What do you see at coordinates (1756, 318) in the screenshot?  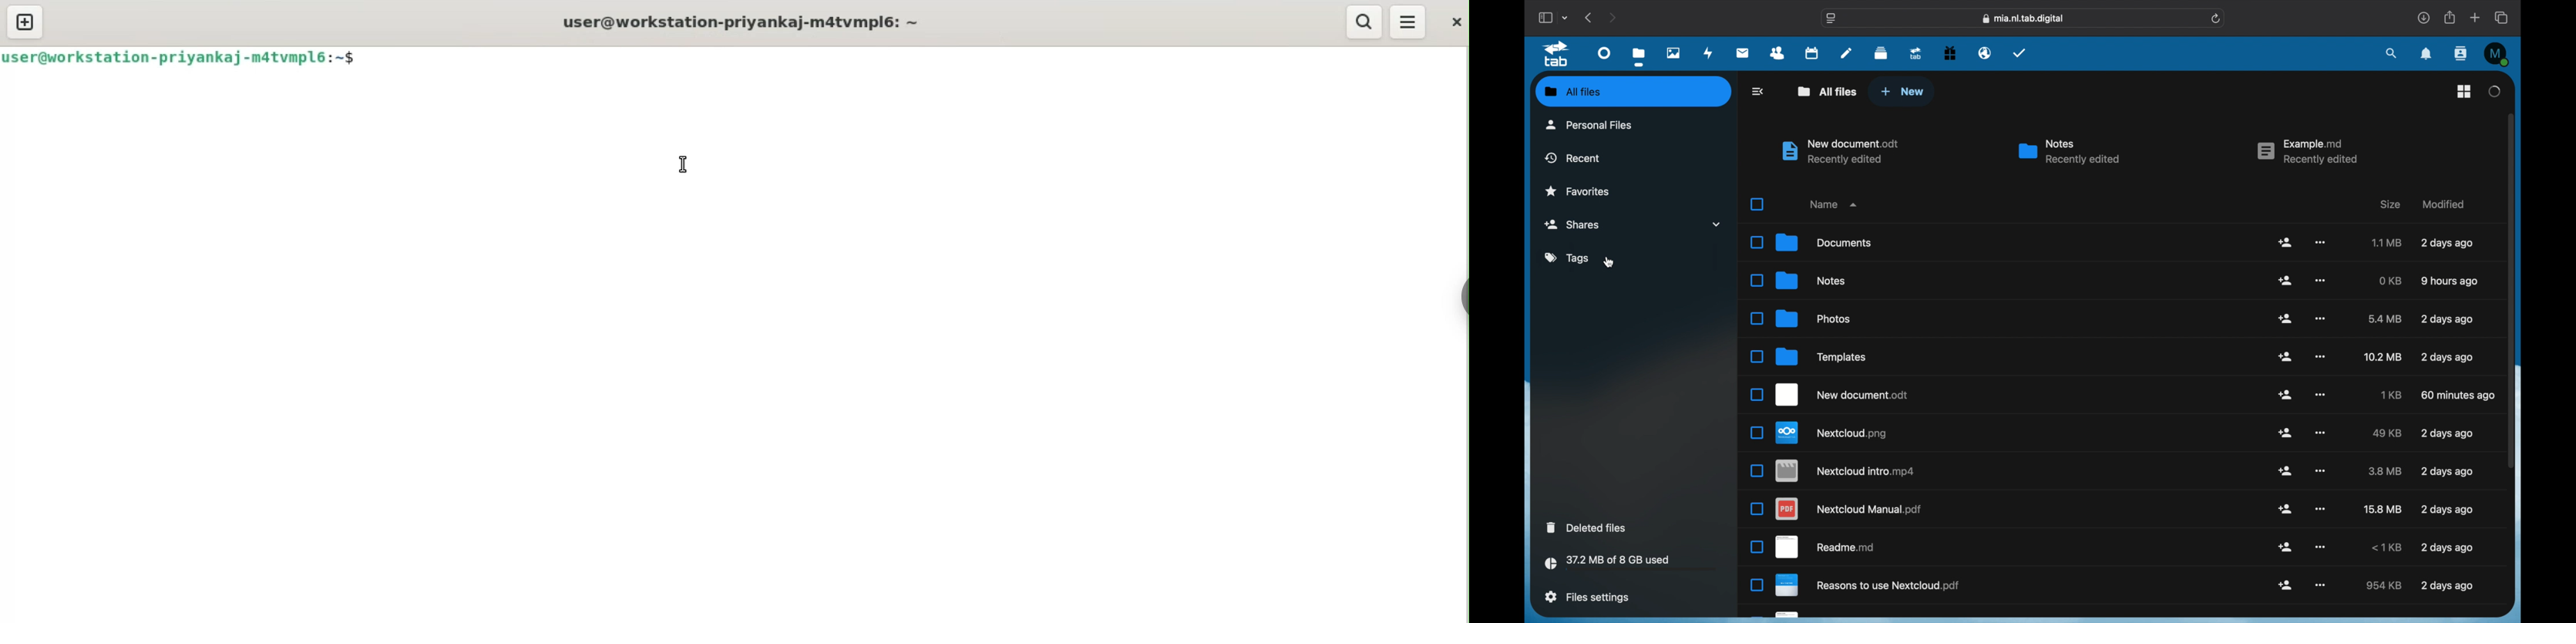 I see `Unselected checkbox` at bounding box center [1756, 318].